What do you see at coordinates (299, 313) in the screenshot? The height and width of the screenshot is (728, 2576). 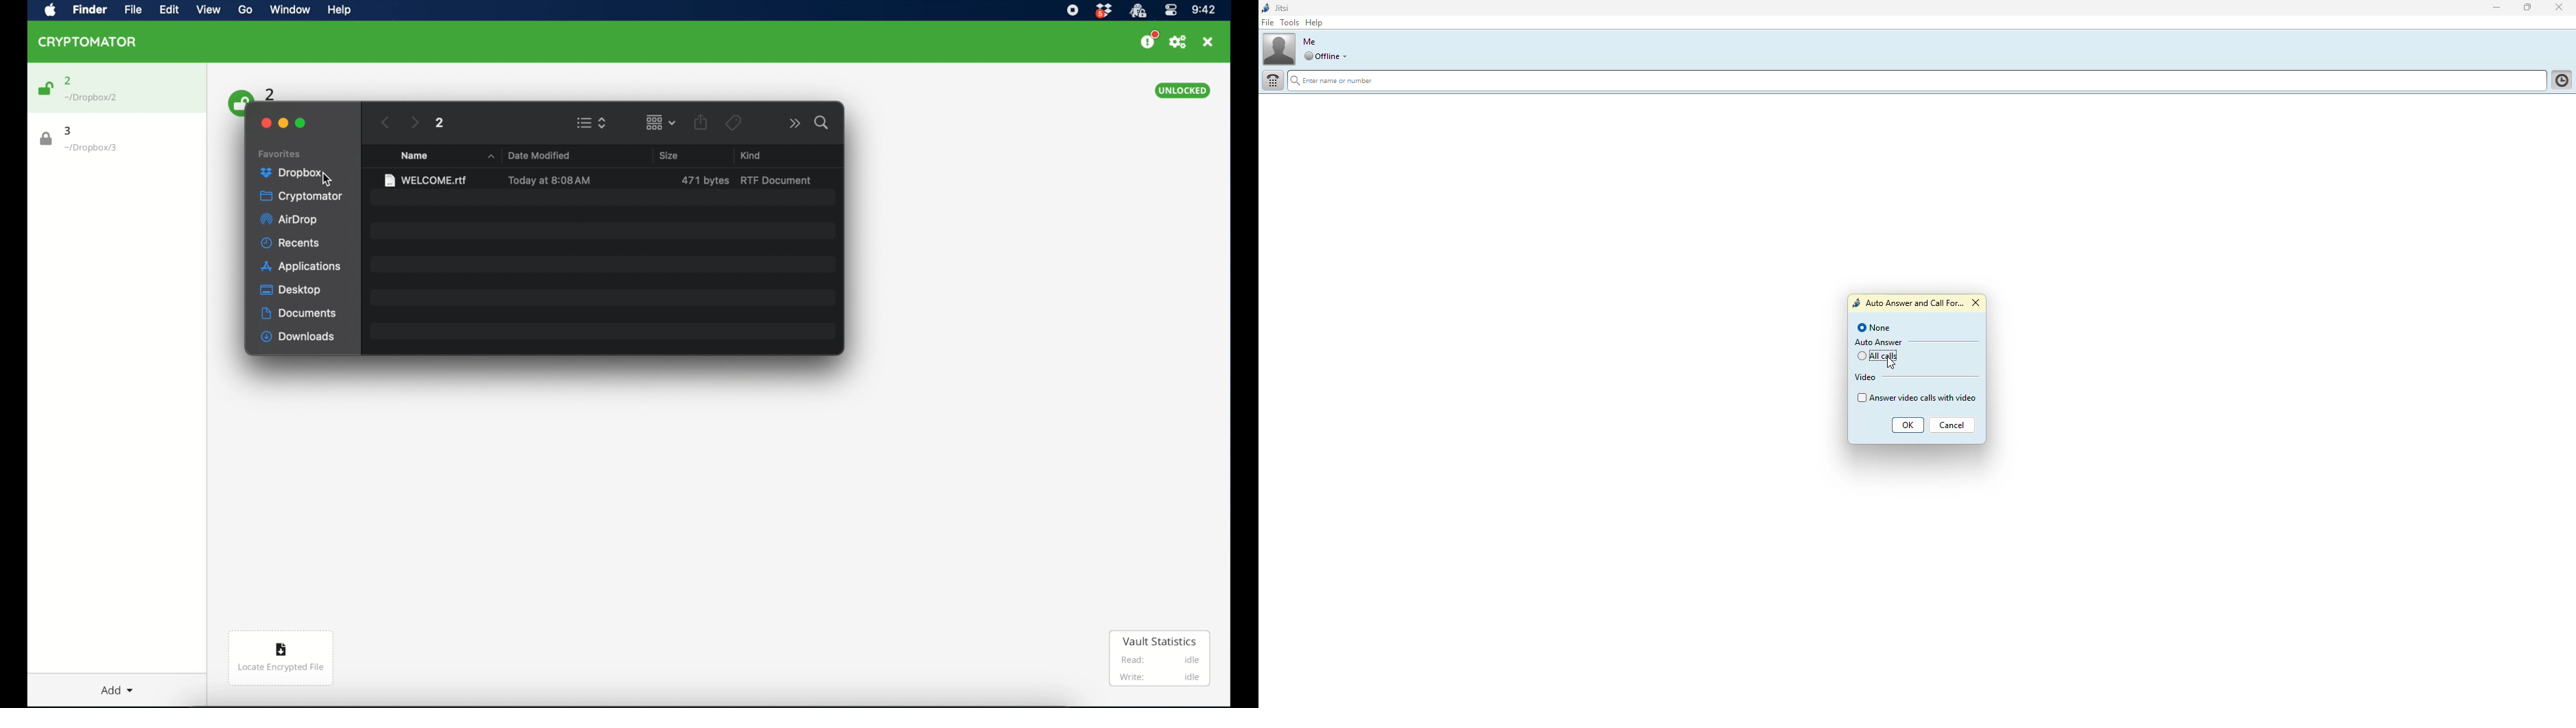 I see `documents` at bounding box center [299, 313].